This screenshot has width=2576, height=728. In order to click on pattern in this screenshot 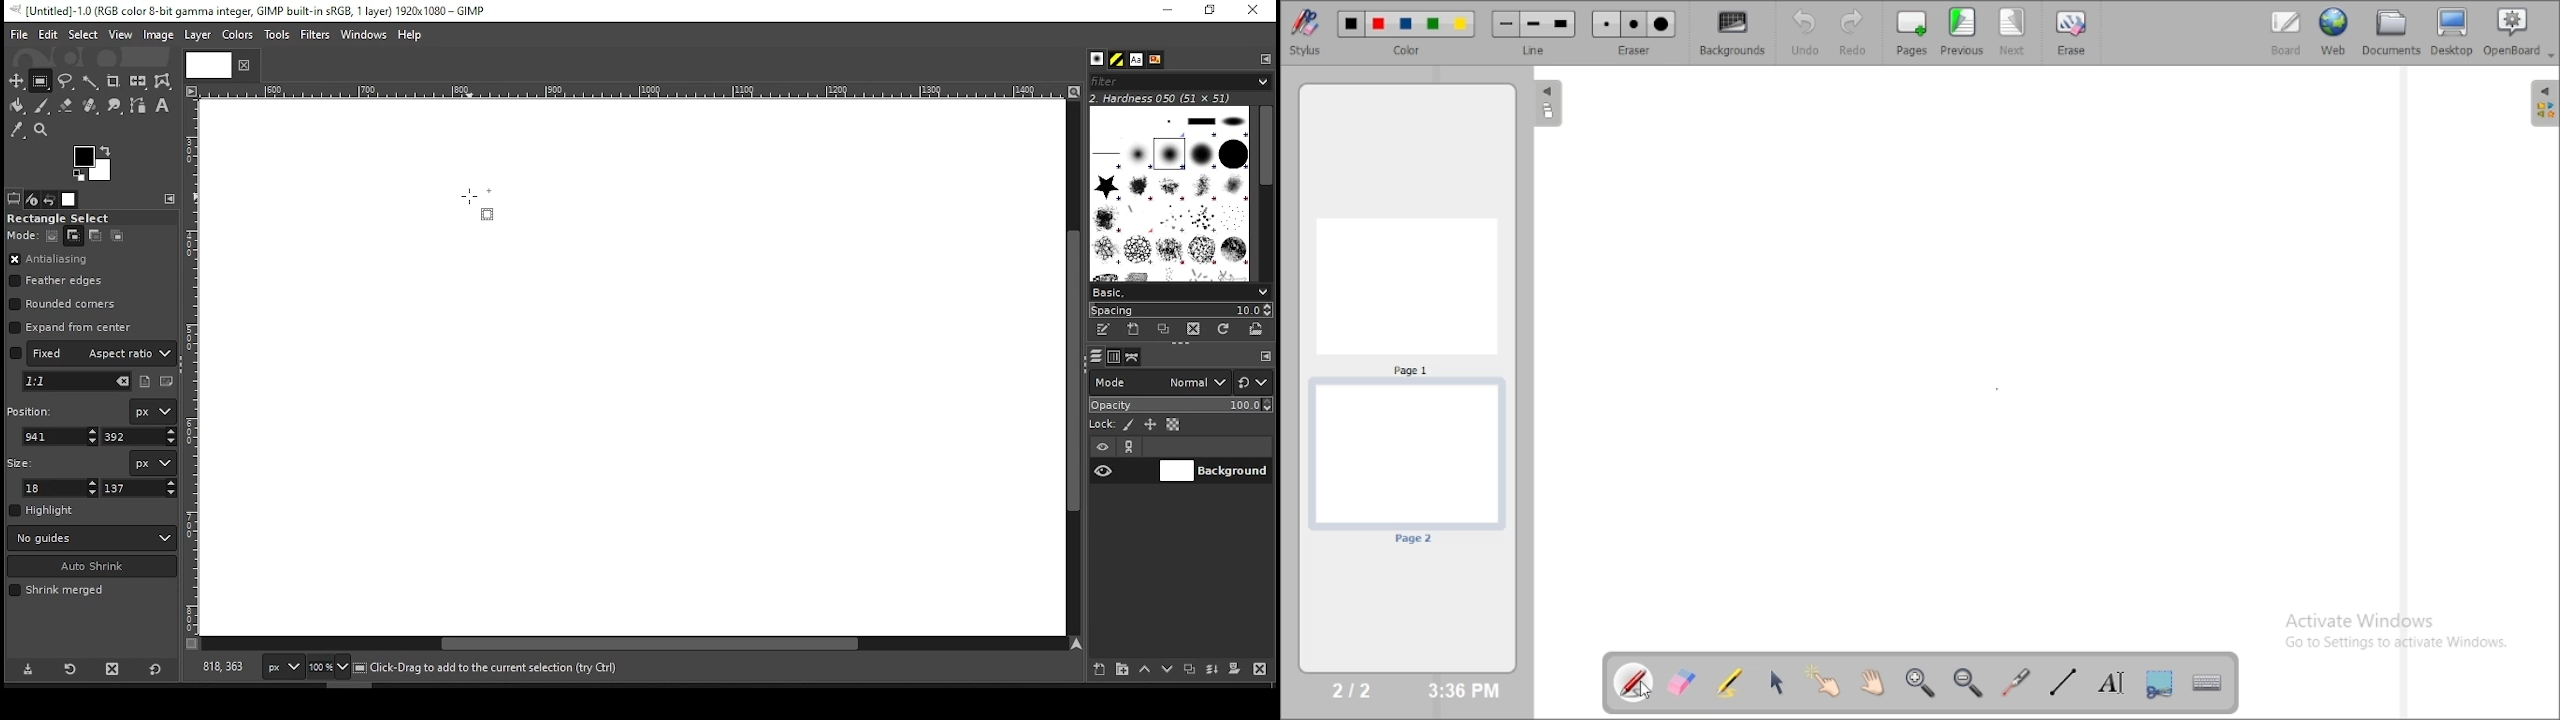, I will do `click(1117, 60)`.